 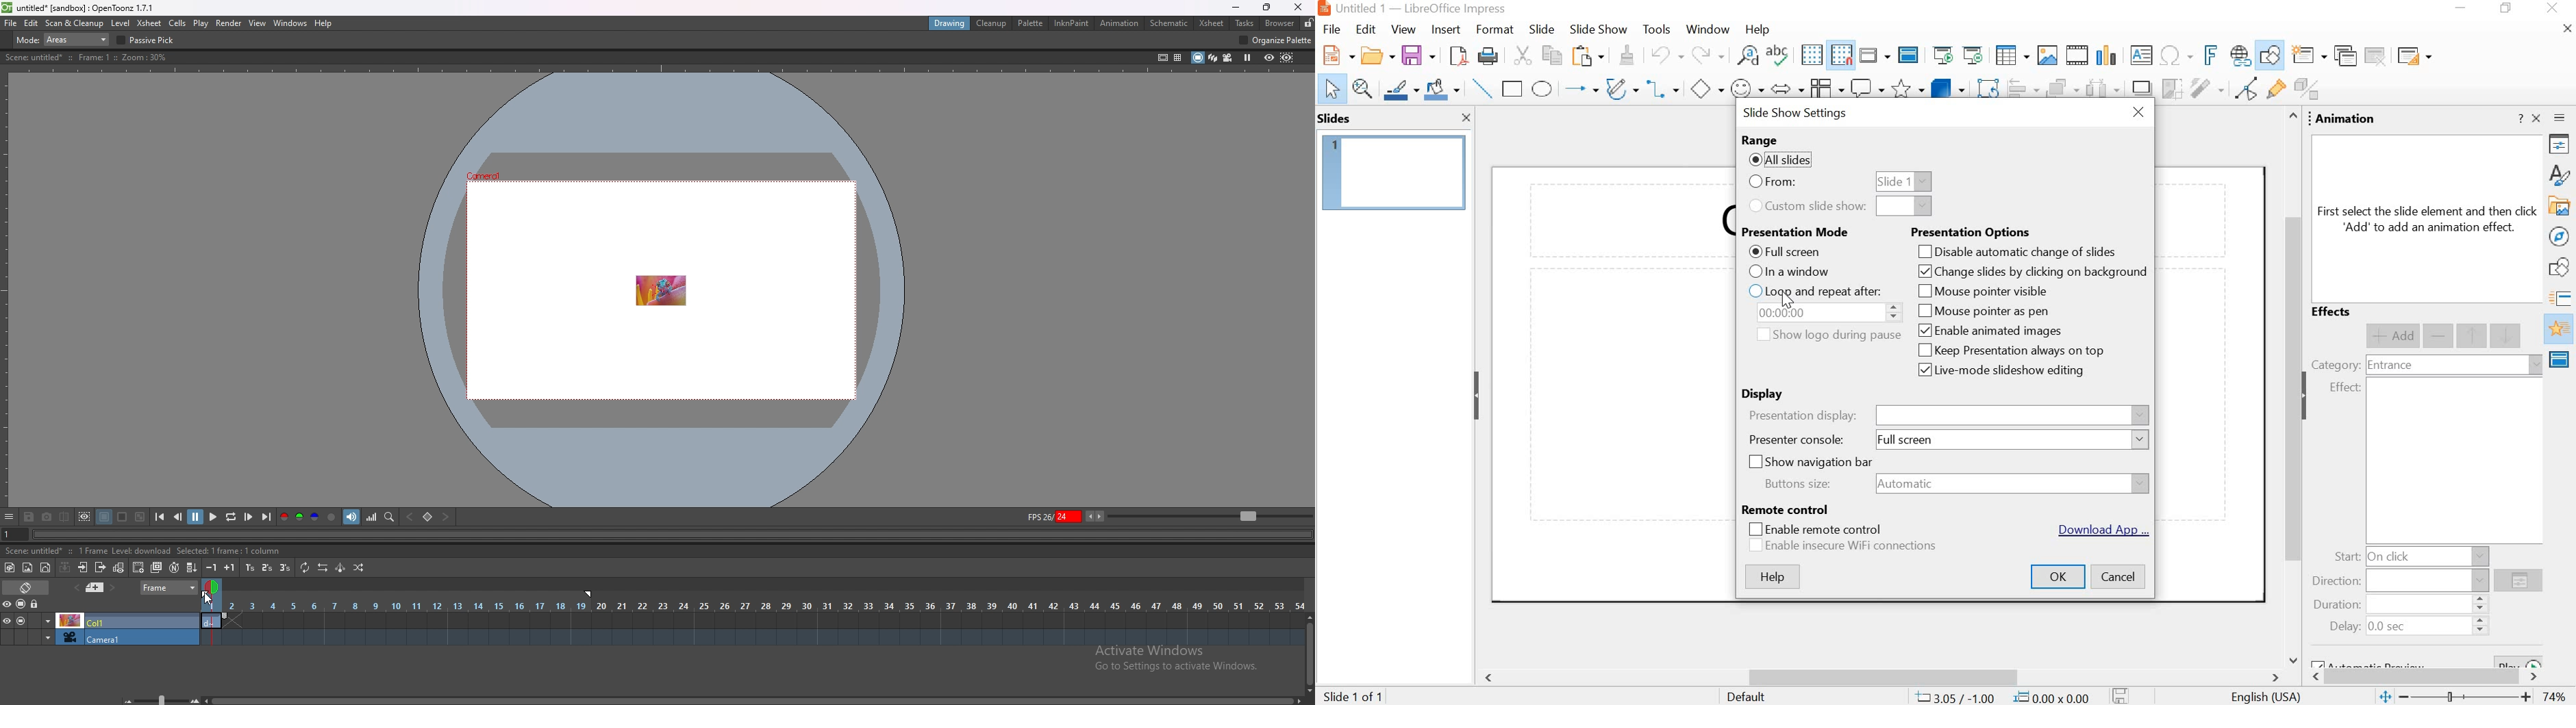 What do you see at coordinates (2537, 118) in the screenshot?
I see `close sidebar deck` at bounding box center [2537, 118].